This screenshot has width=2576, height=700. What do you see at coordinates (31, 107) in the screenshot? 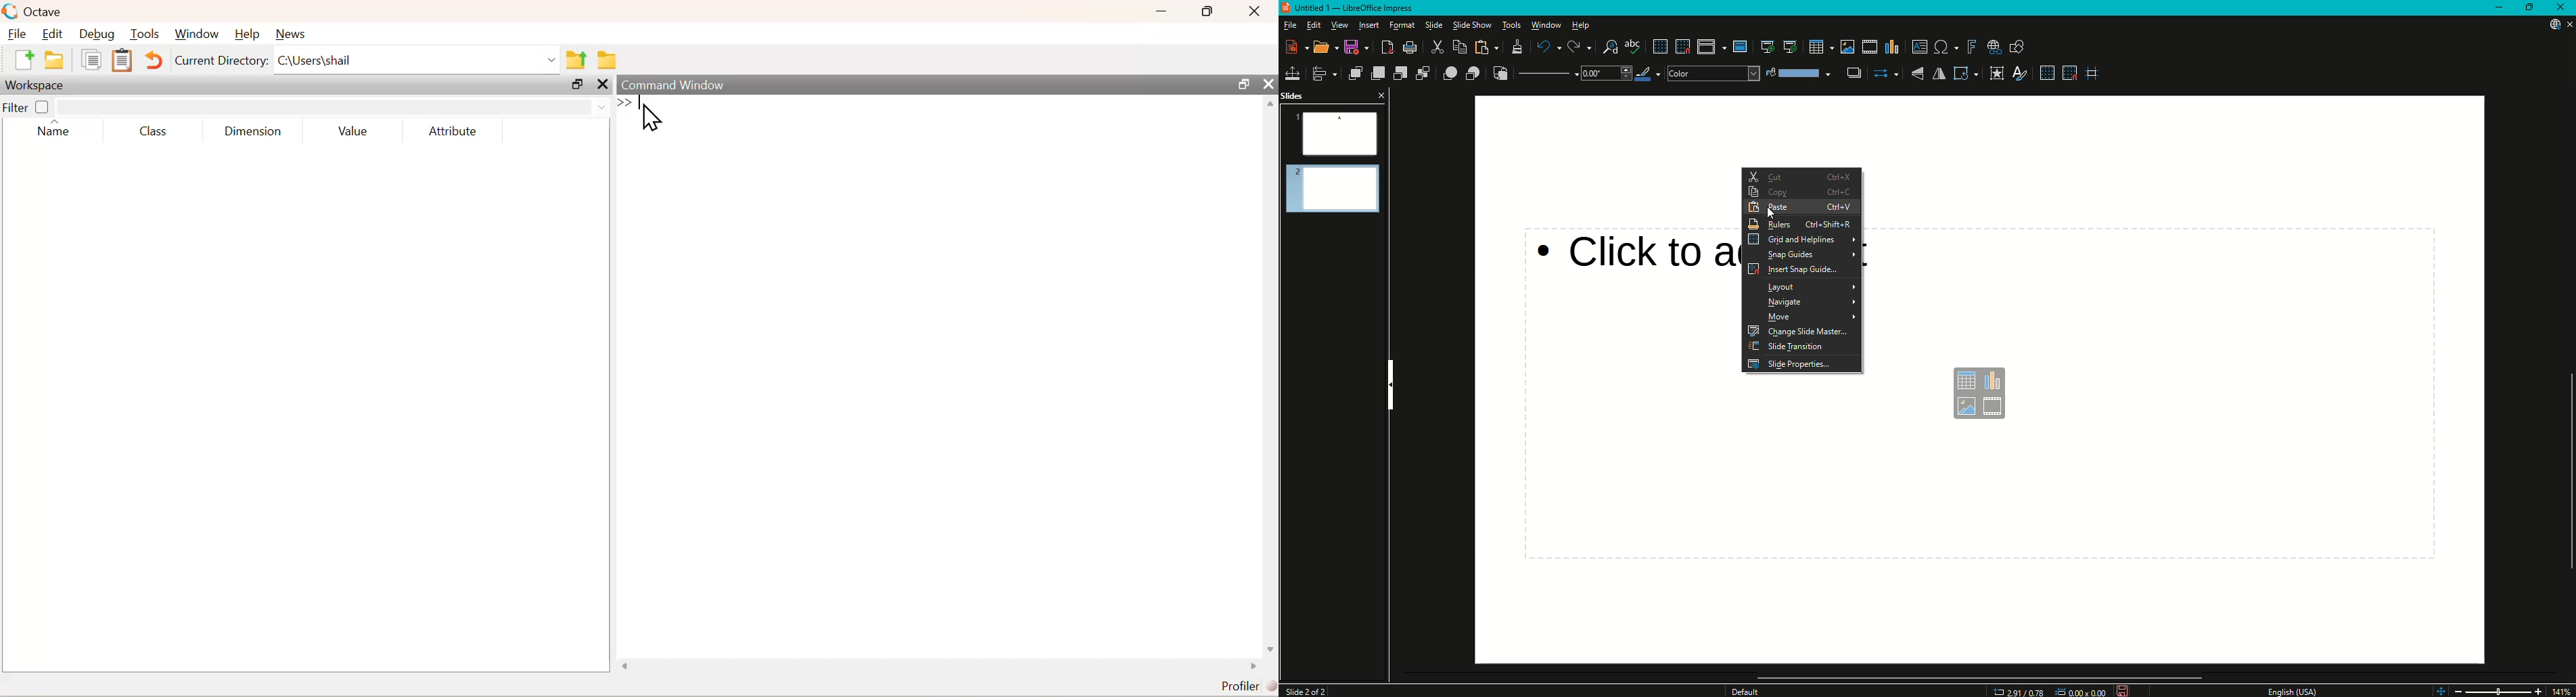
I see `Filter` at bounding box center [31, 107].